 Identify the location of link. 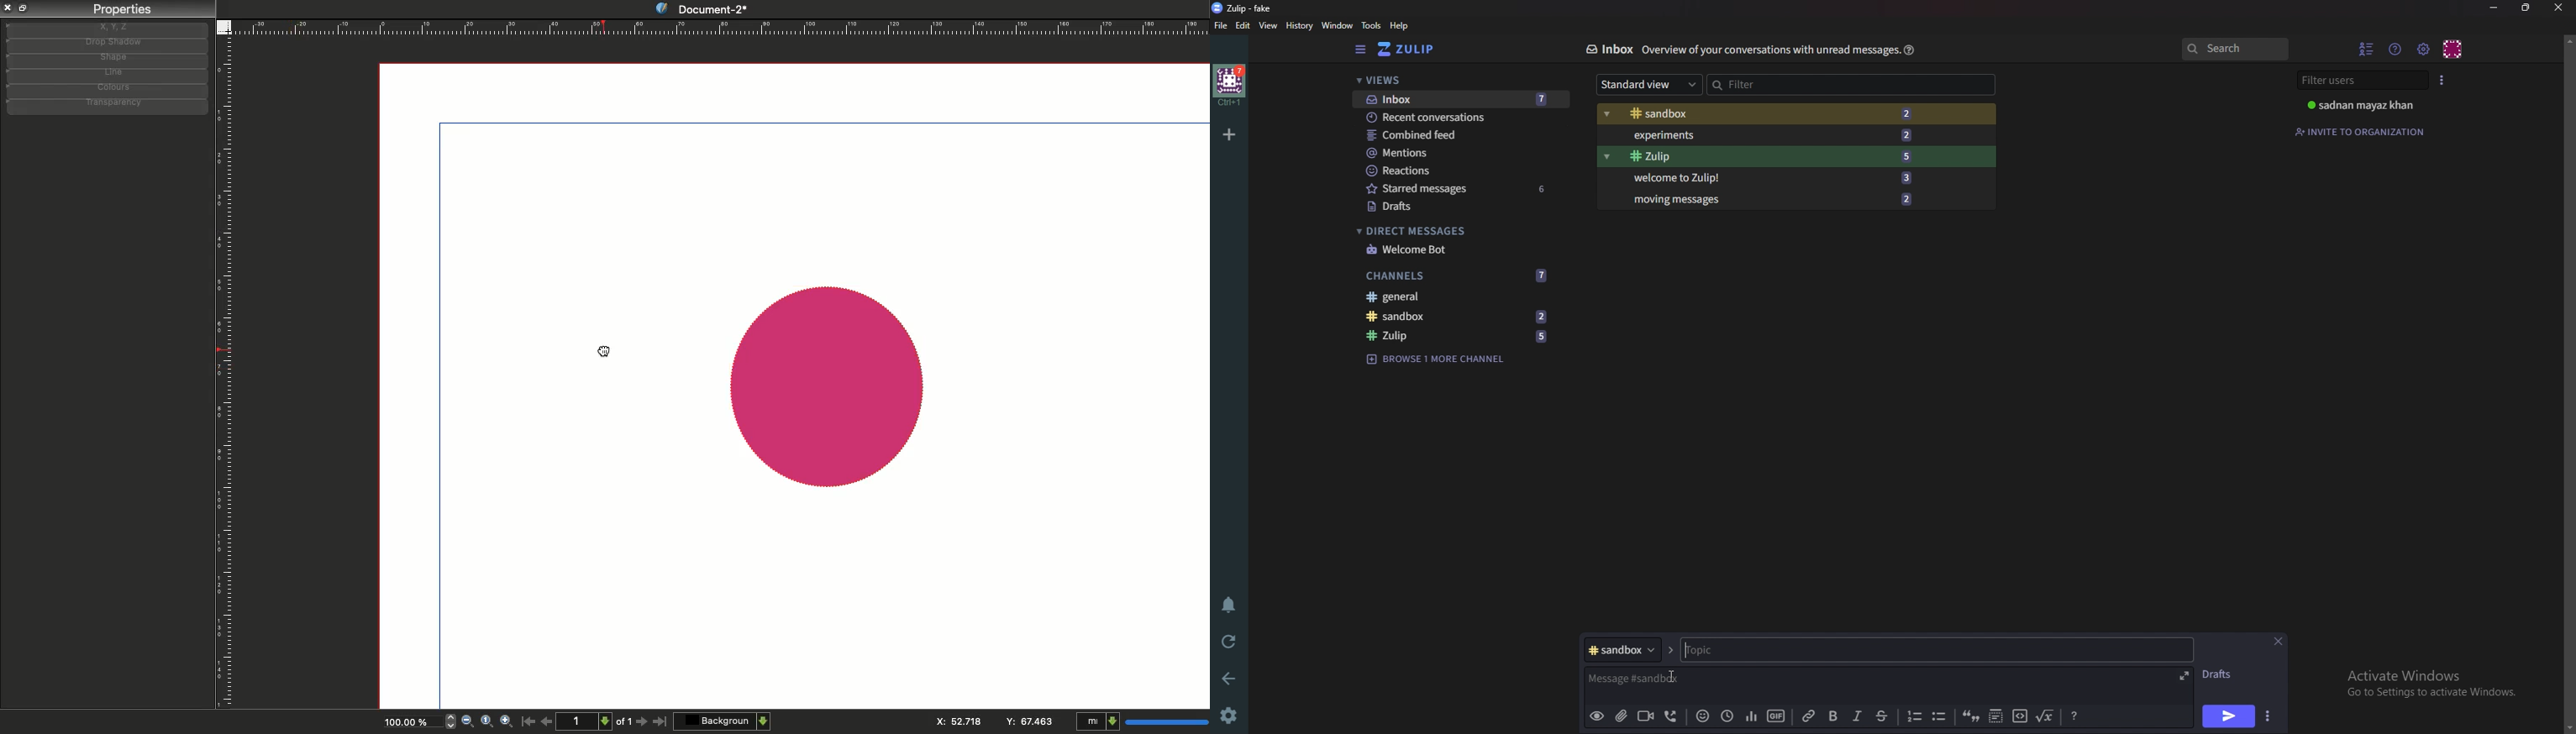
(1811, 716).